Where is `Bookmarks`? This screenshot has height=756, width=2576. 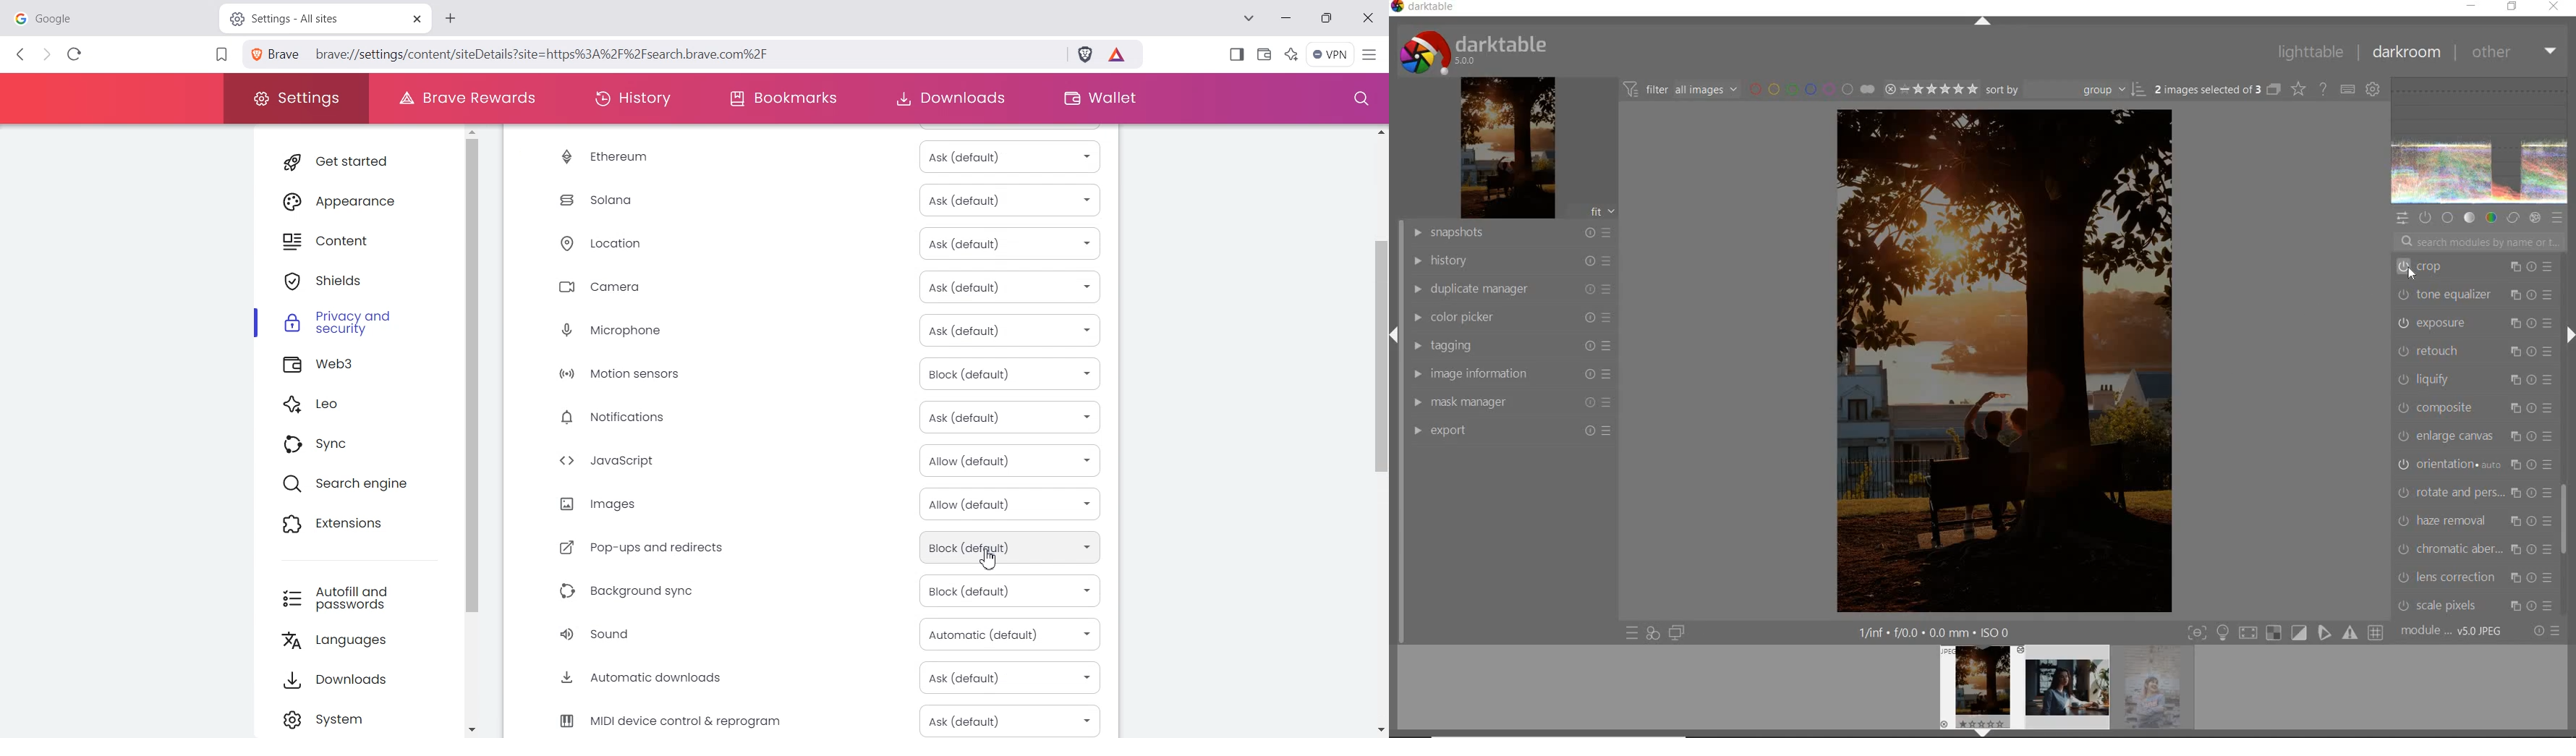 Bookmarks is located at coordinates (783, 99).